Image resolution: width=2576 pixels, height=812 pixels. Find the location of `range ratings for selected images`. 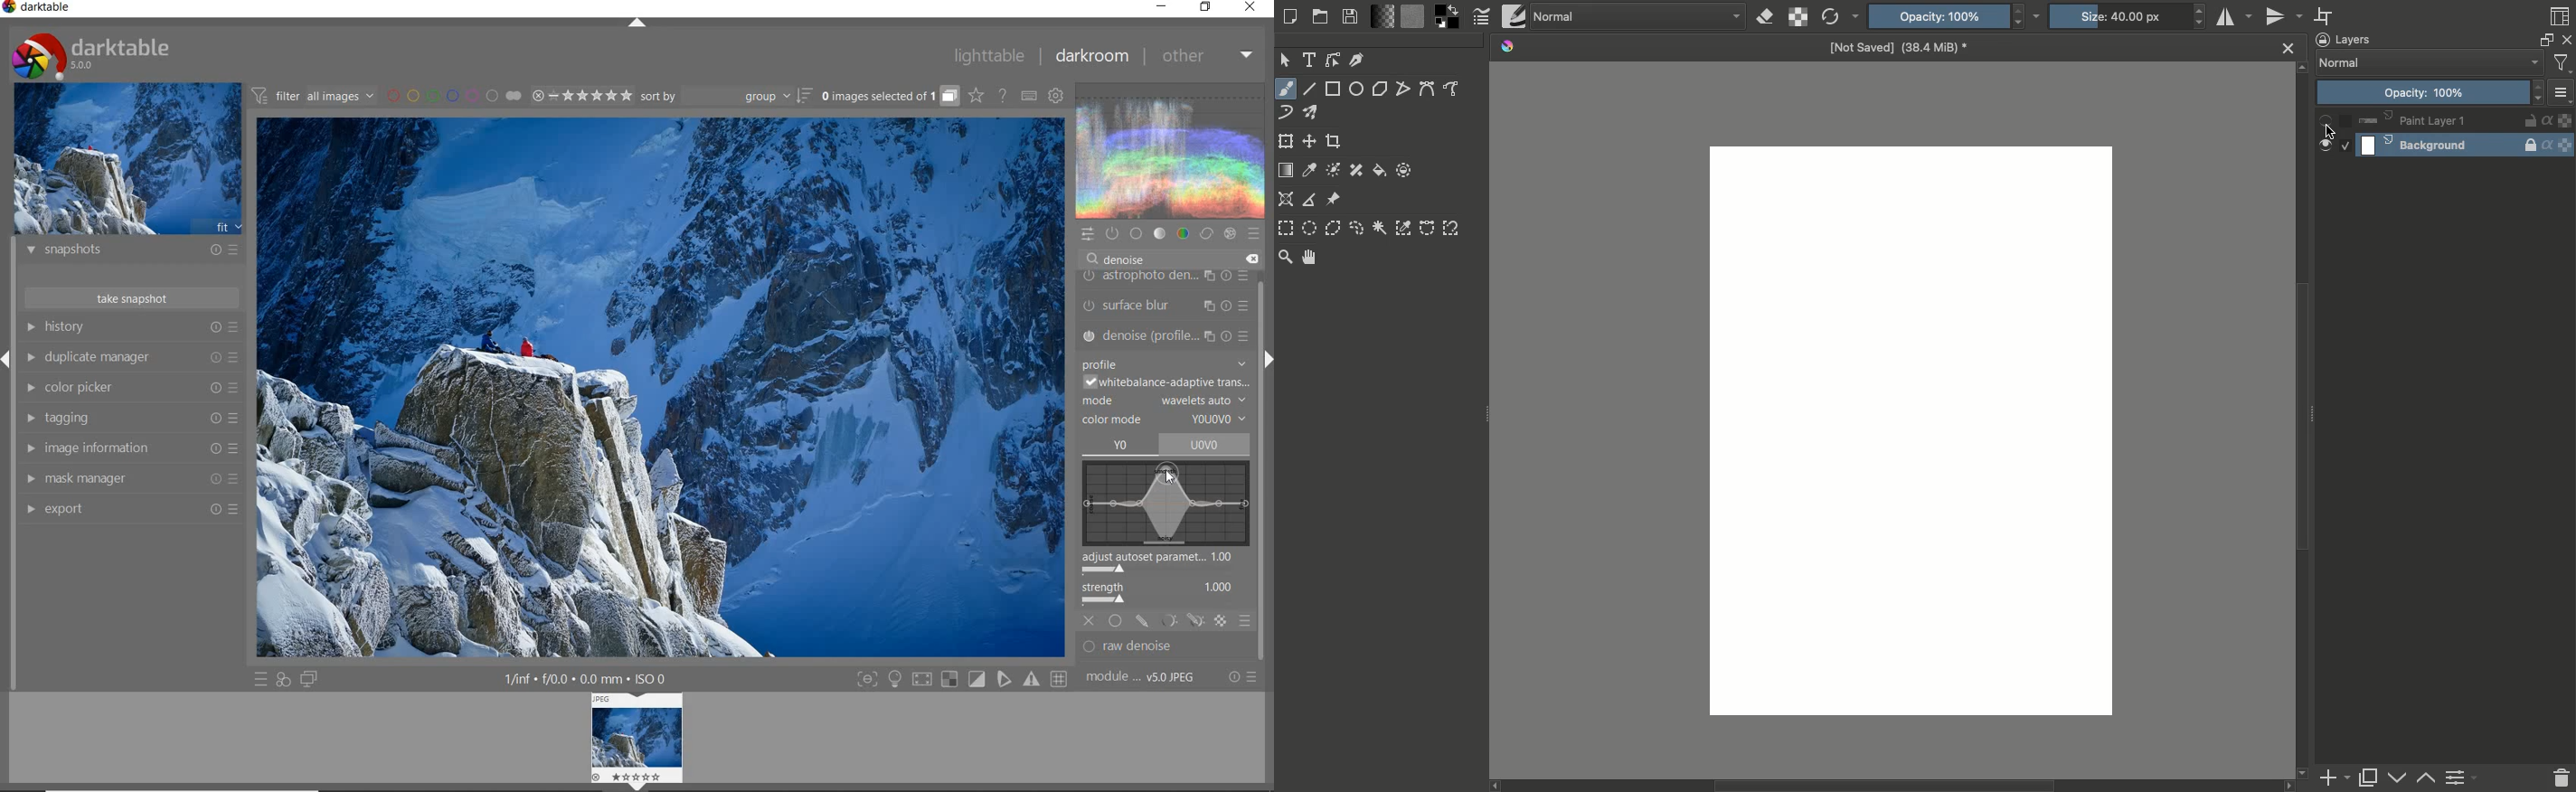

range ratings for selected images is located at coordinates (583, 96).